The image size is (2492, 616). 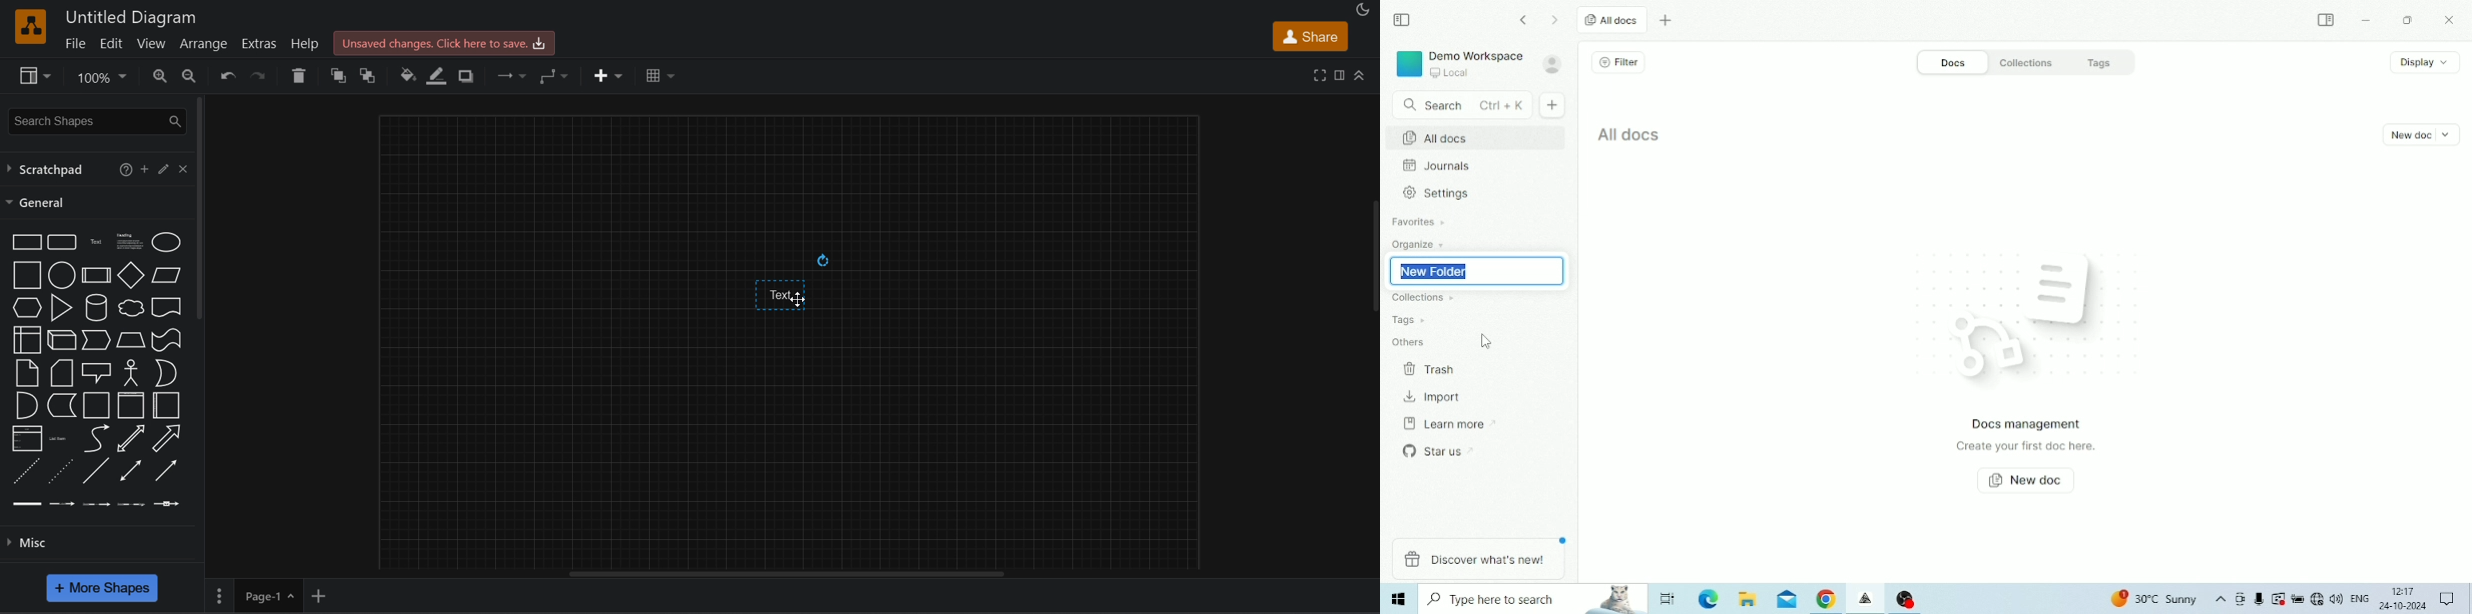 I want to click on Internet, so click(x=2316, y=599).